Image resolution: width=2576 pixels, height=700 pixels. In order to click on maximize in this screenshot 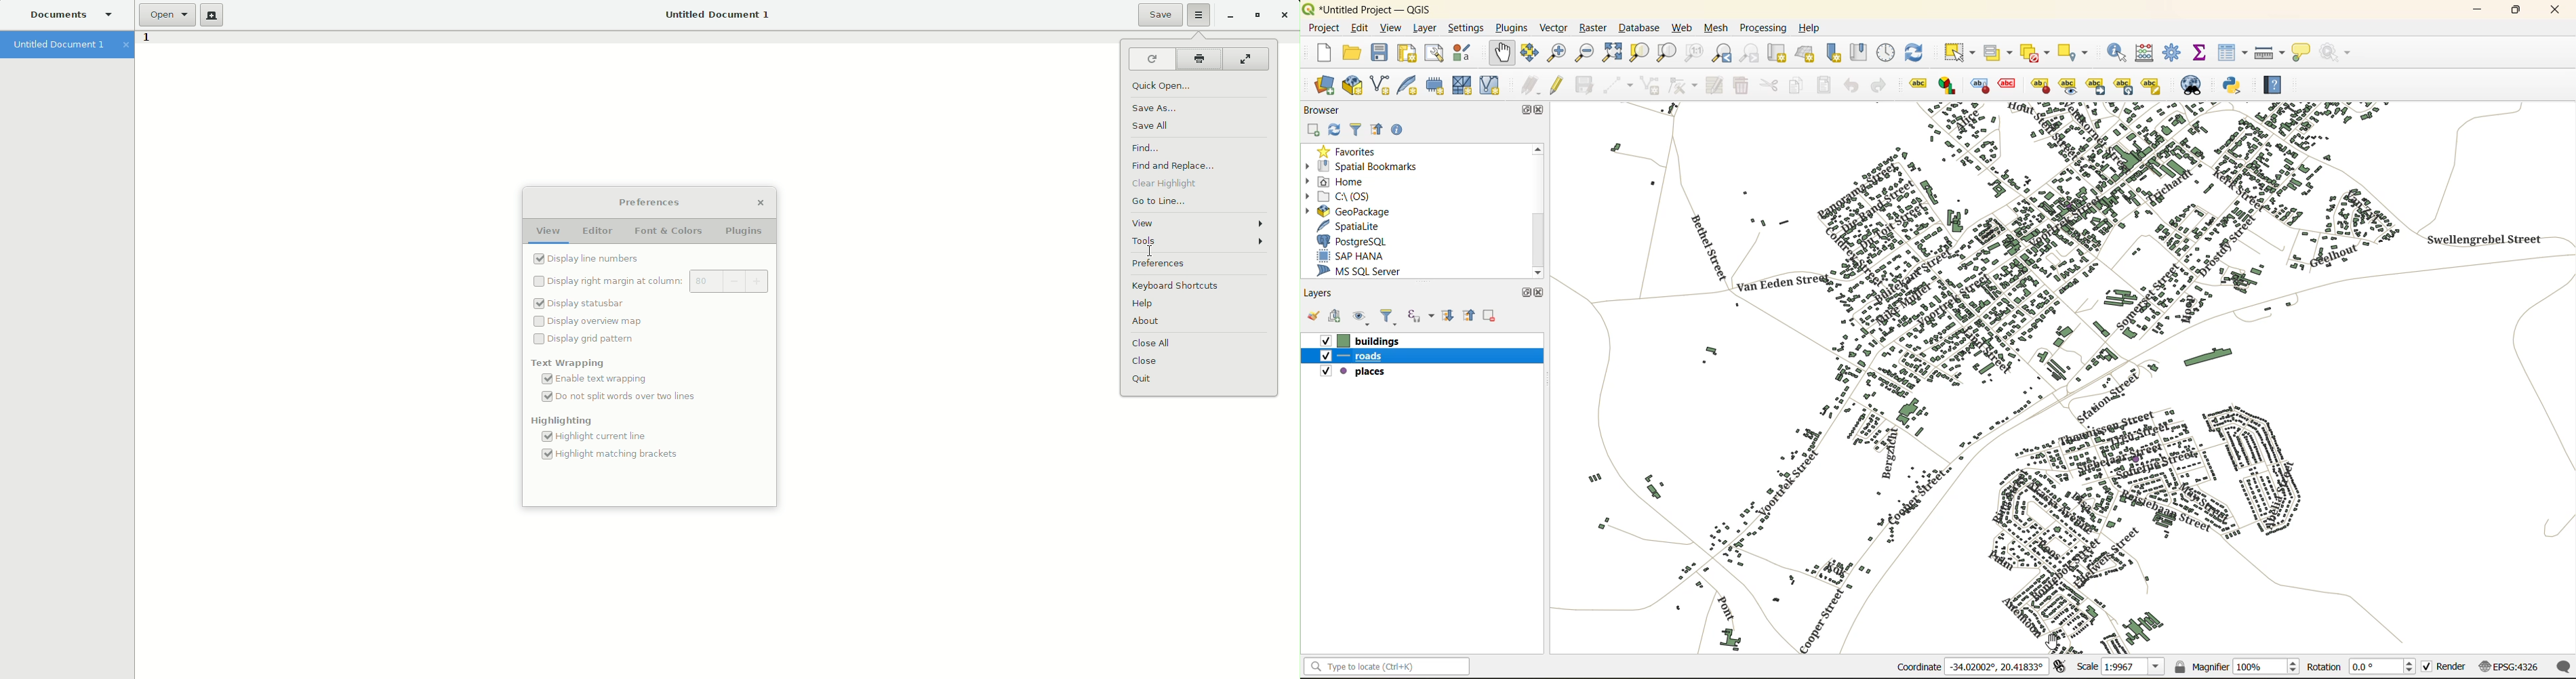, I will do `click(1524, 293)`.